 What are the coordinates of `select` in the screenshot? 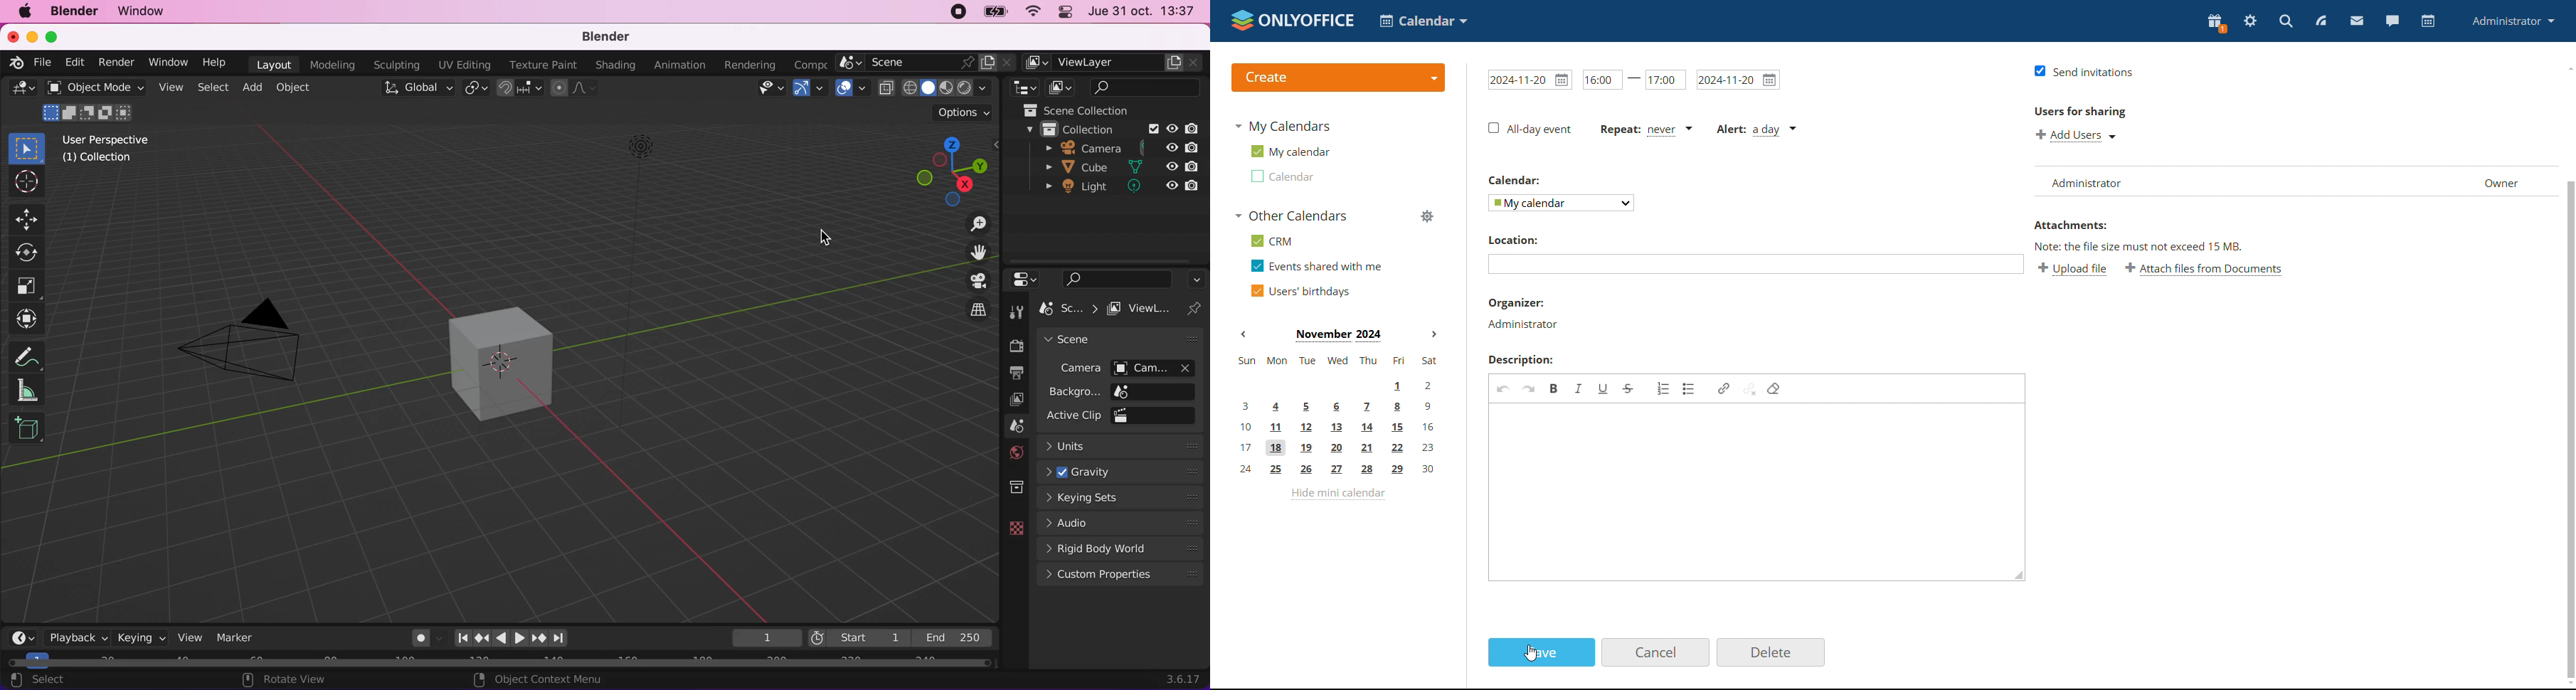 It's located at (36, 681).